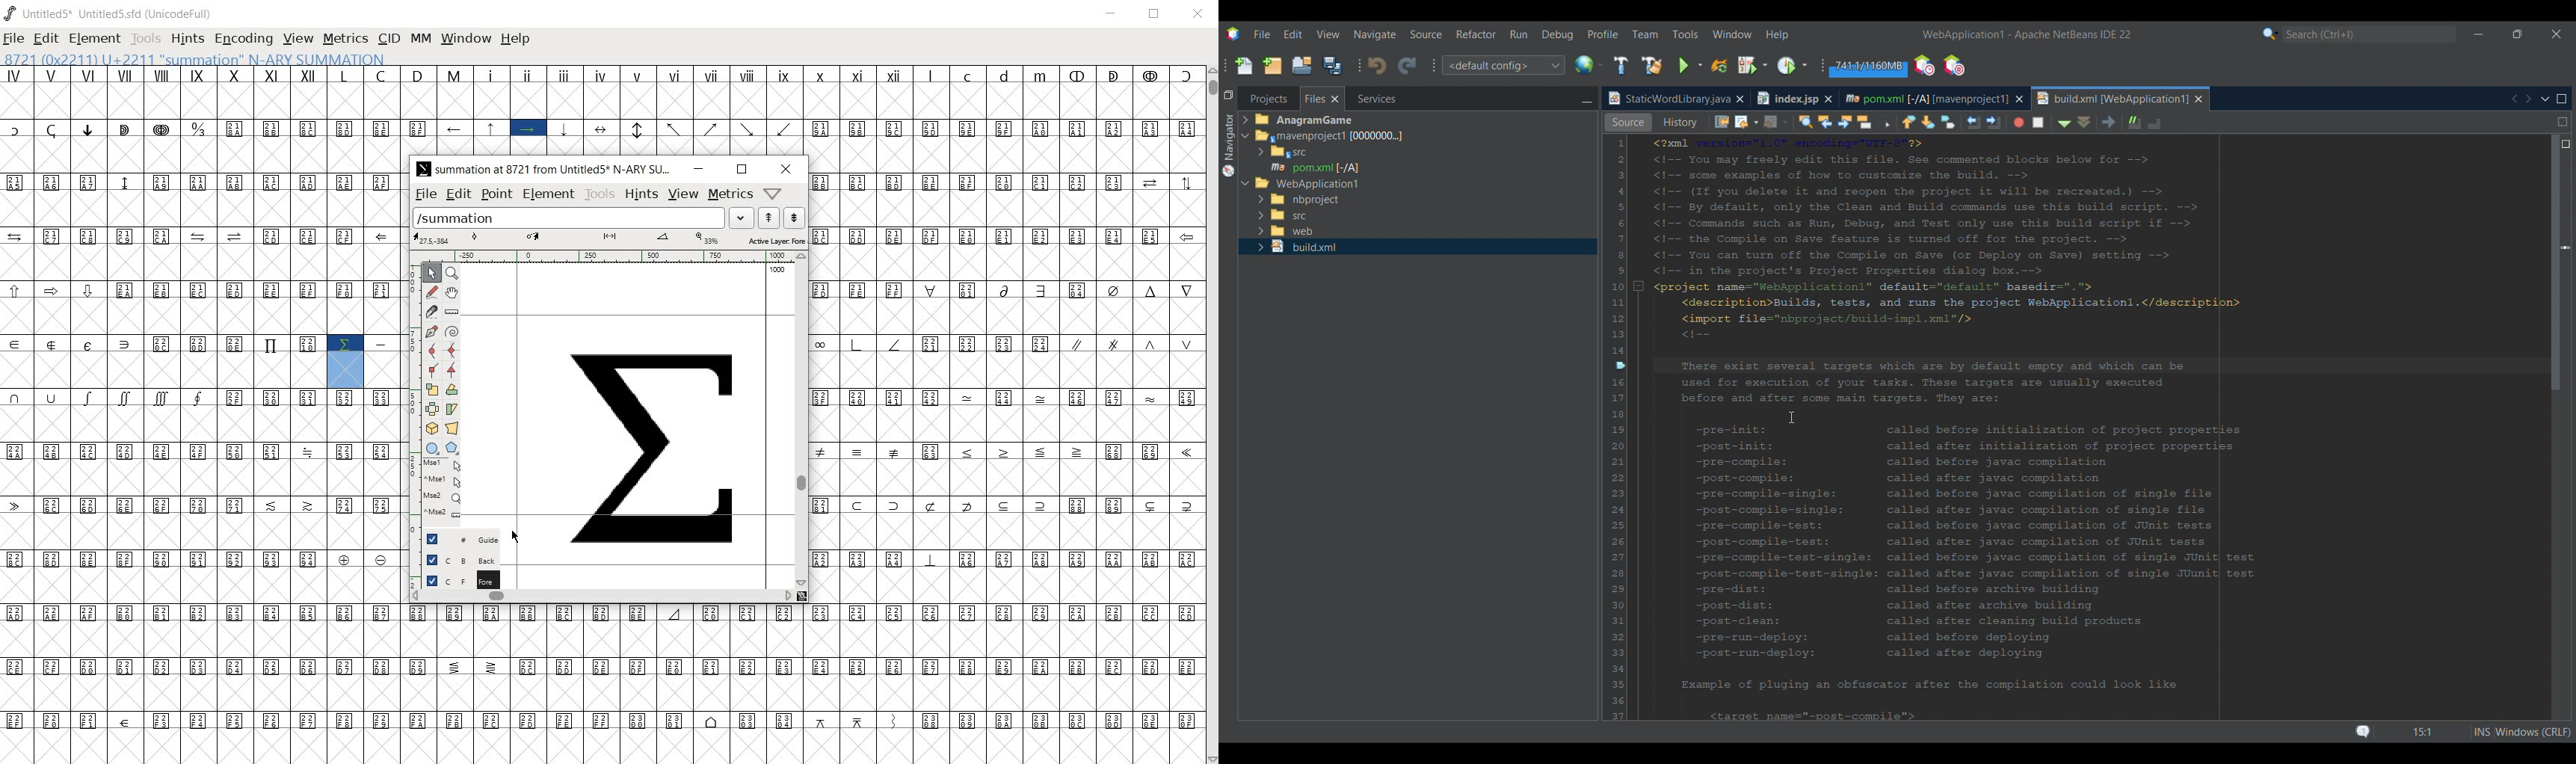  Describe the element at coordinates (1211, 413) in the screenshot. I see `SCROLLBAR` at that location.